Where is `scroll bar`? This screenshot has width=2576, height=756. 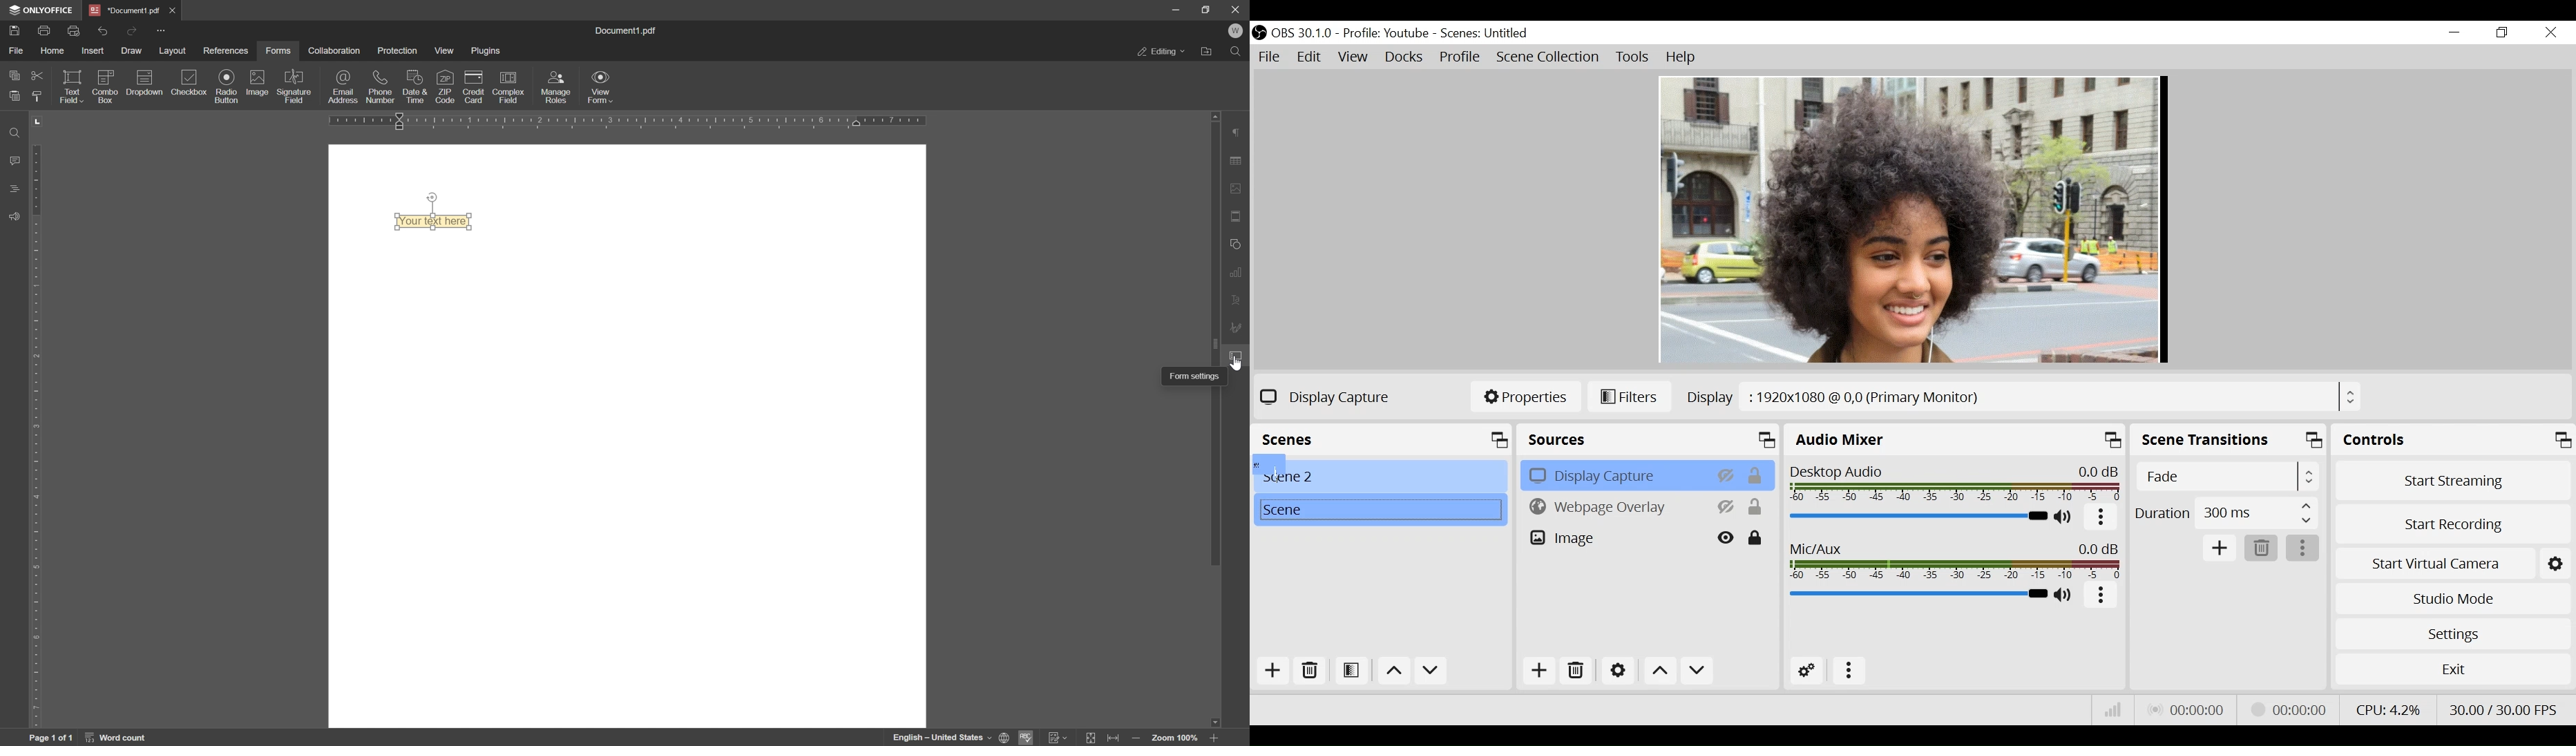 scroll bar is located at coordinates (1211, 344).